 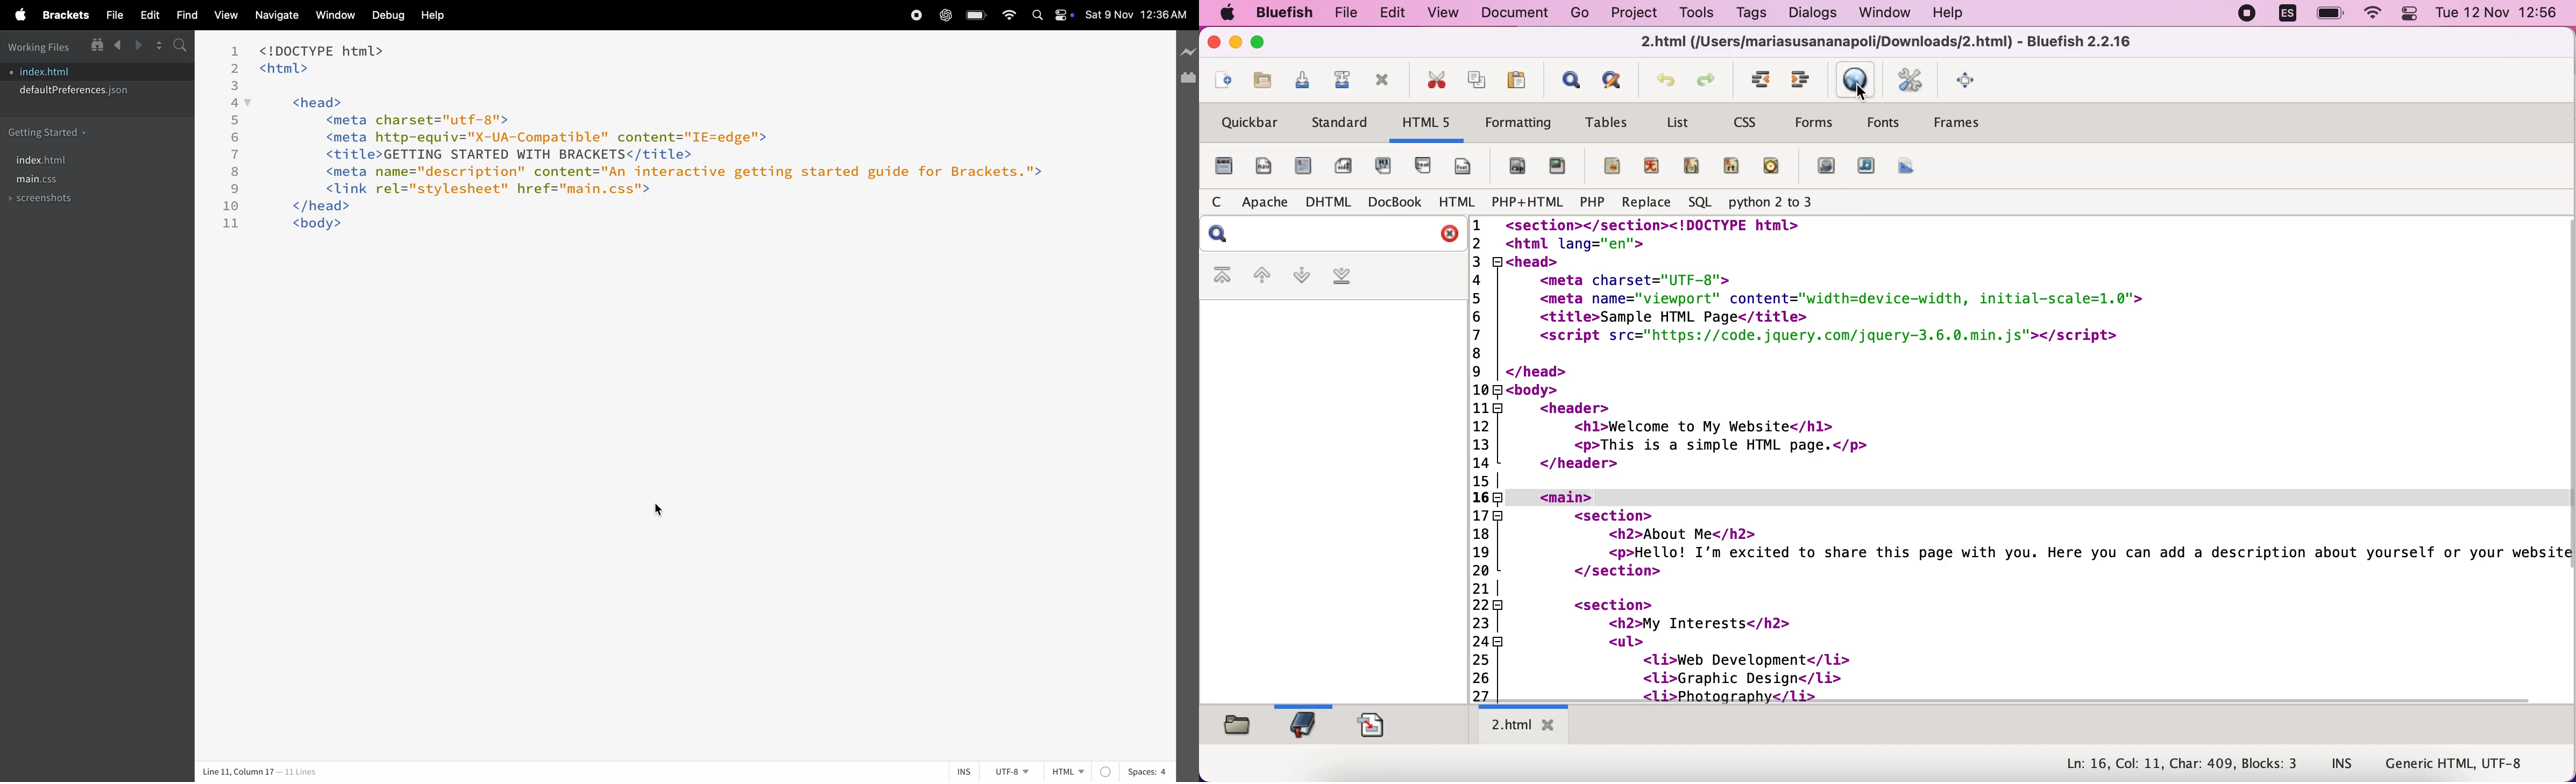 I want to click on working files, so click(x=37, y=46).